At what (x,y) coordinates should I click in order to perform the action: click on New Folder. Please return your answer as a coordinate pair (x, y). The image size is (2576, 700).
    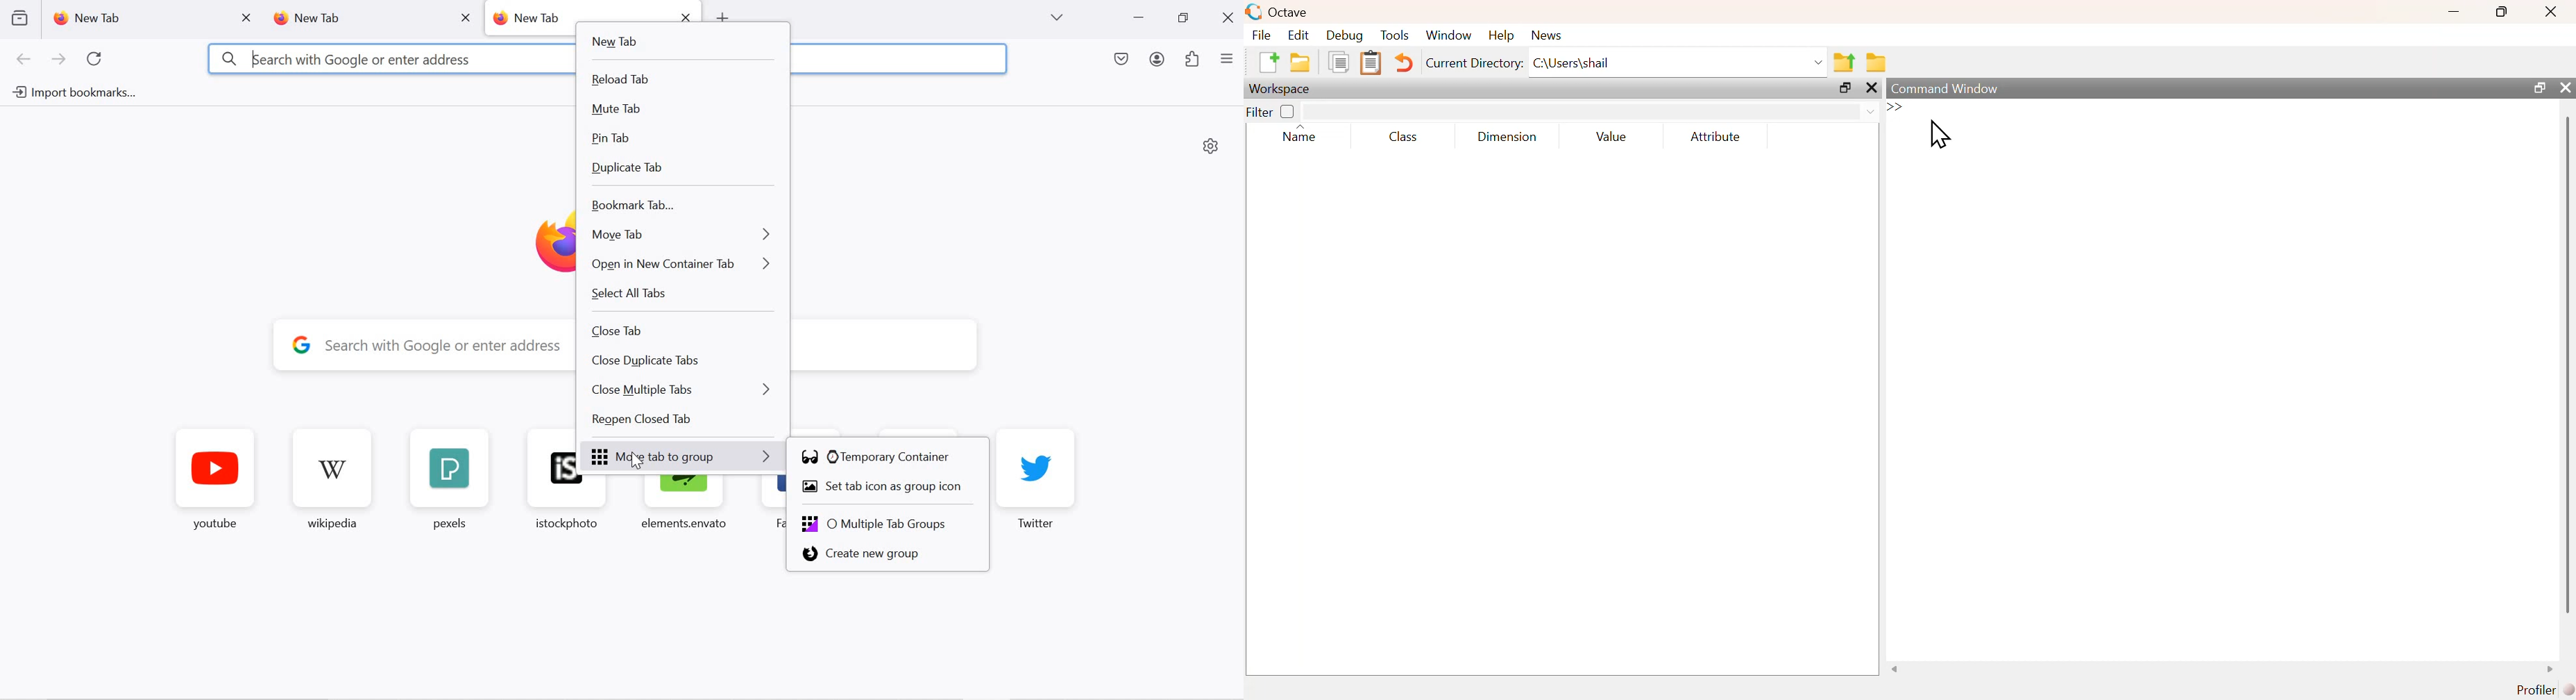
    Looking at the image, I should click on (1300, 62).